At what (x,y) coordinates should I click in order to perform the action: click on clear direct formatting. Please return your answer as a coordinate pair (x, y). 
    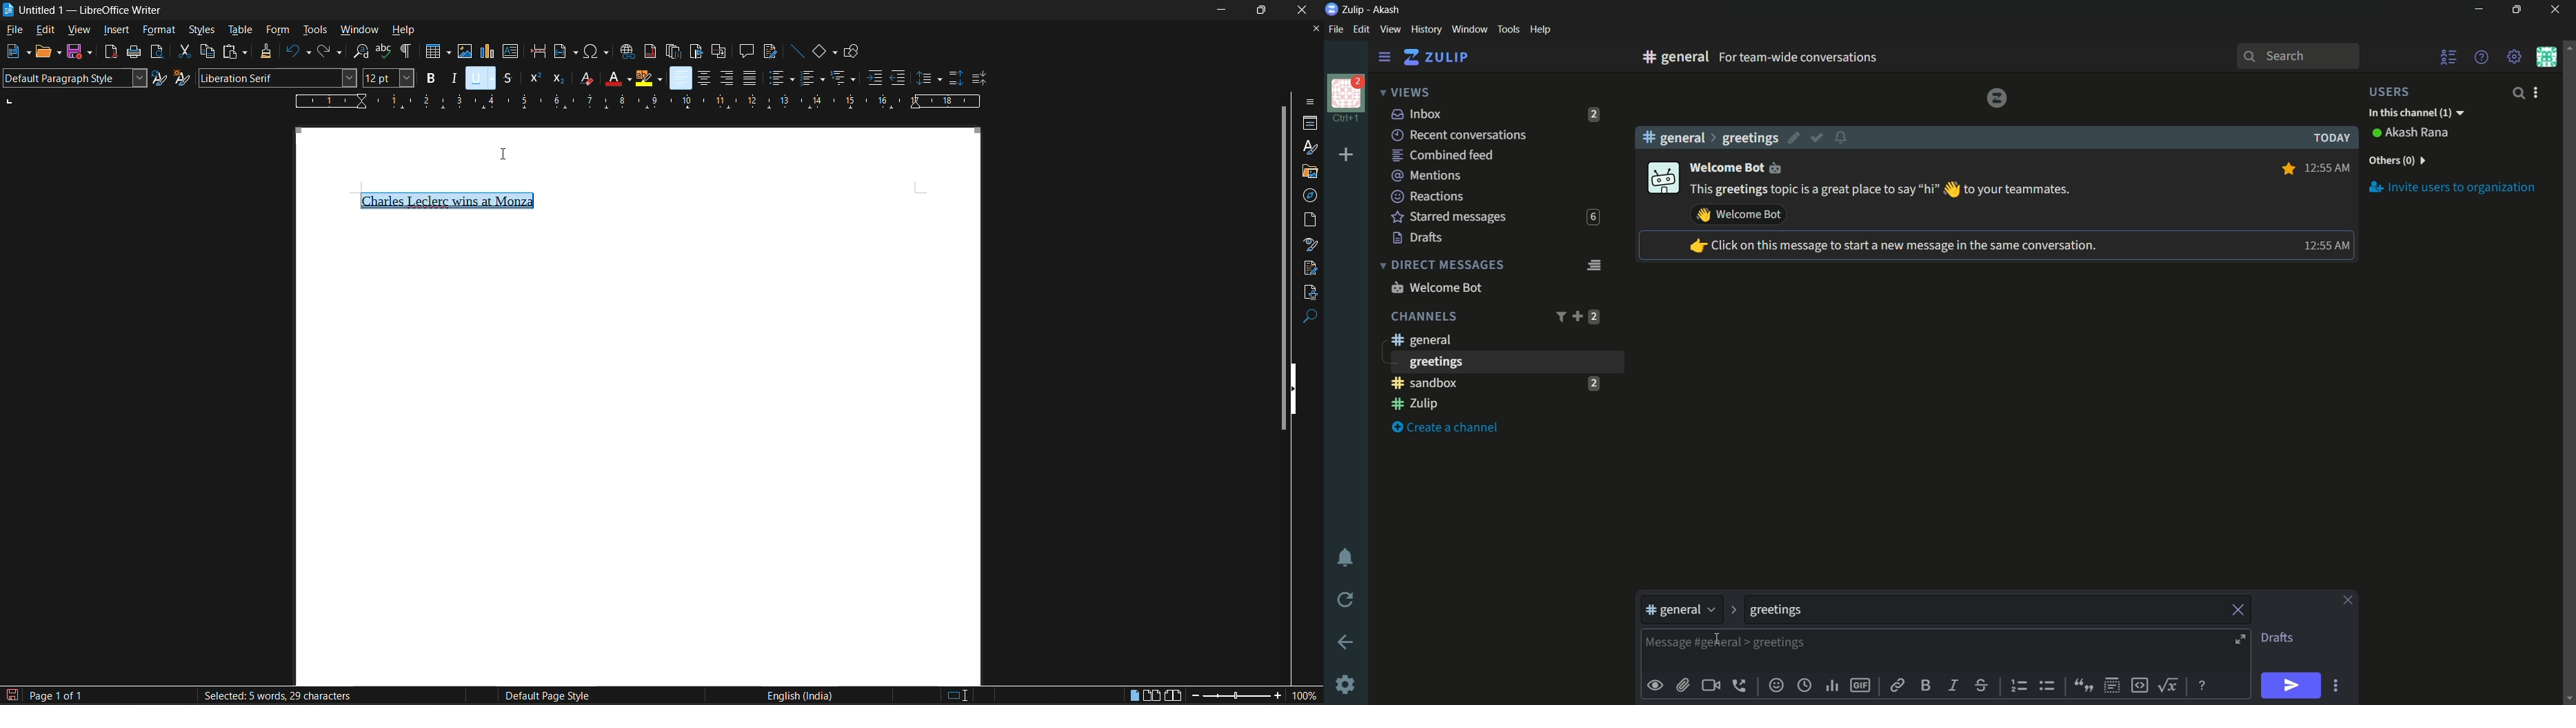
    Looking at the image, I should click on (583, 77).